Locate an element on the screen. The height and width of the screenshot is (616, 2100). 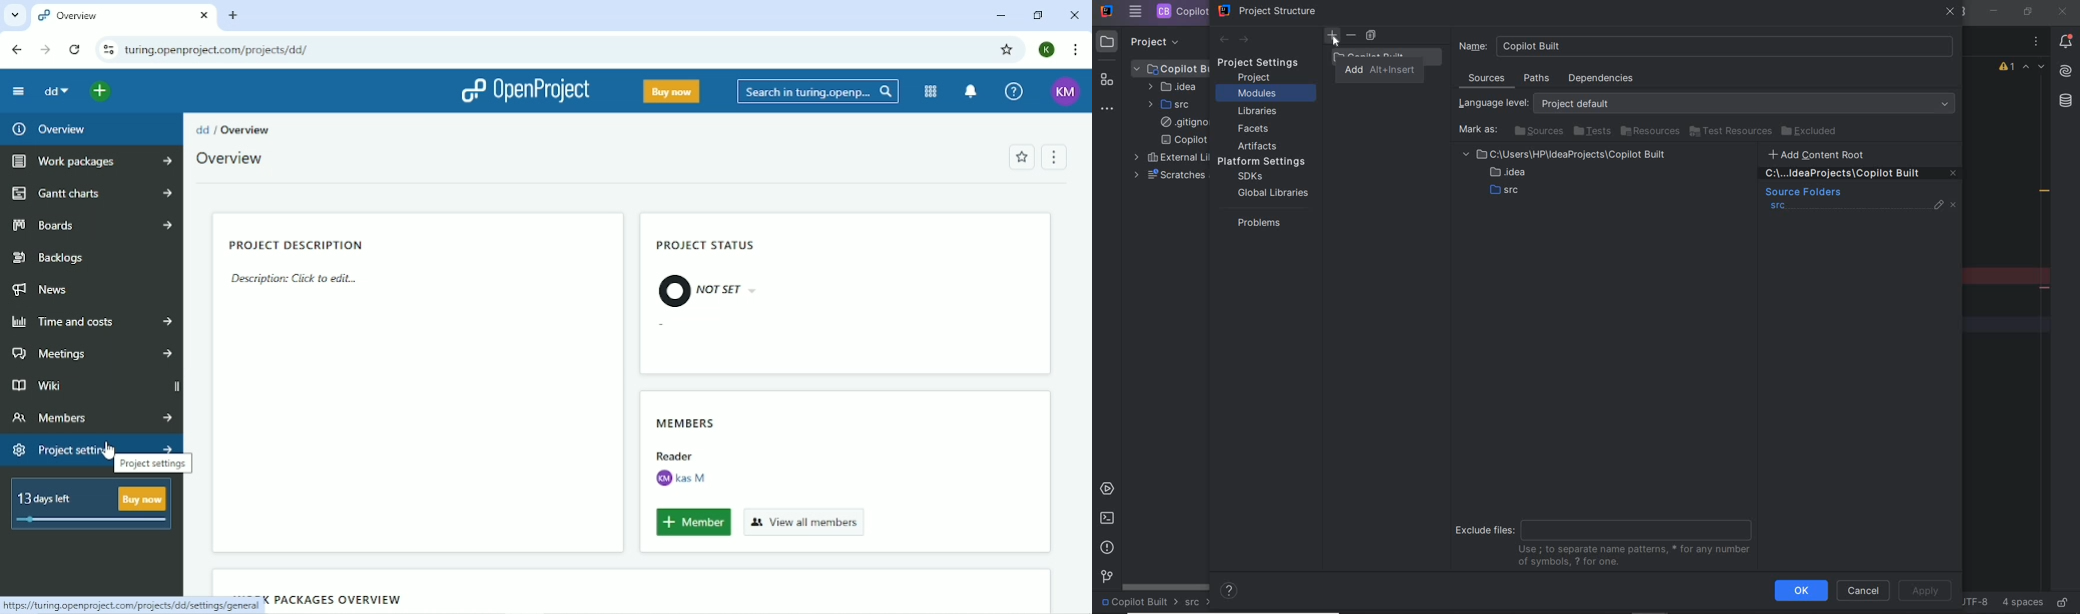
K is located at coordinates (1047, 50).